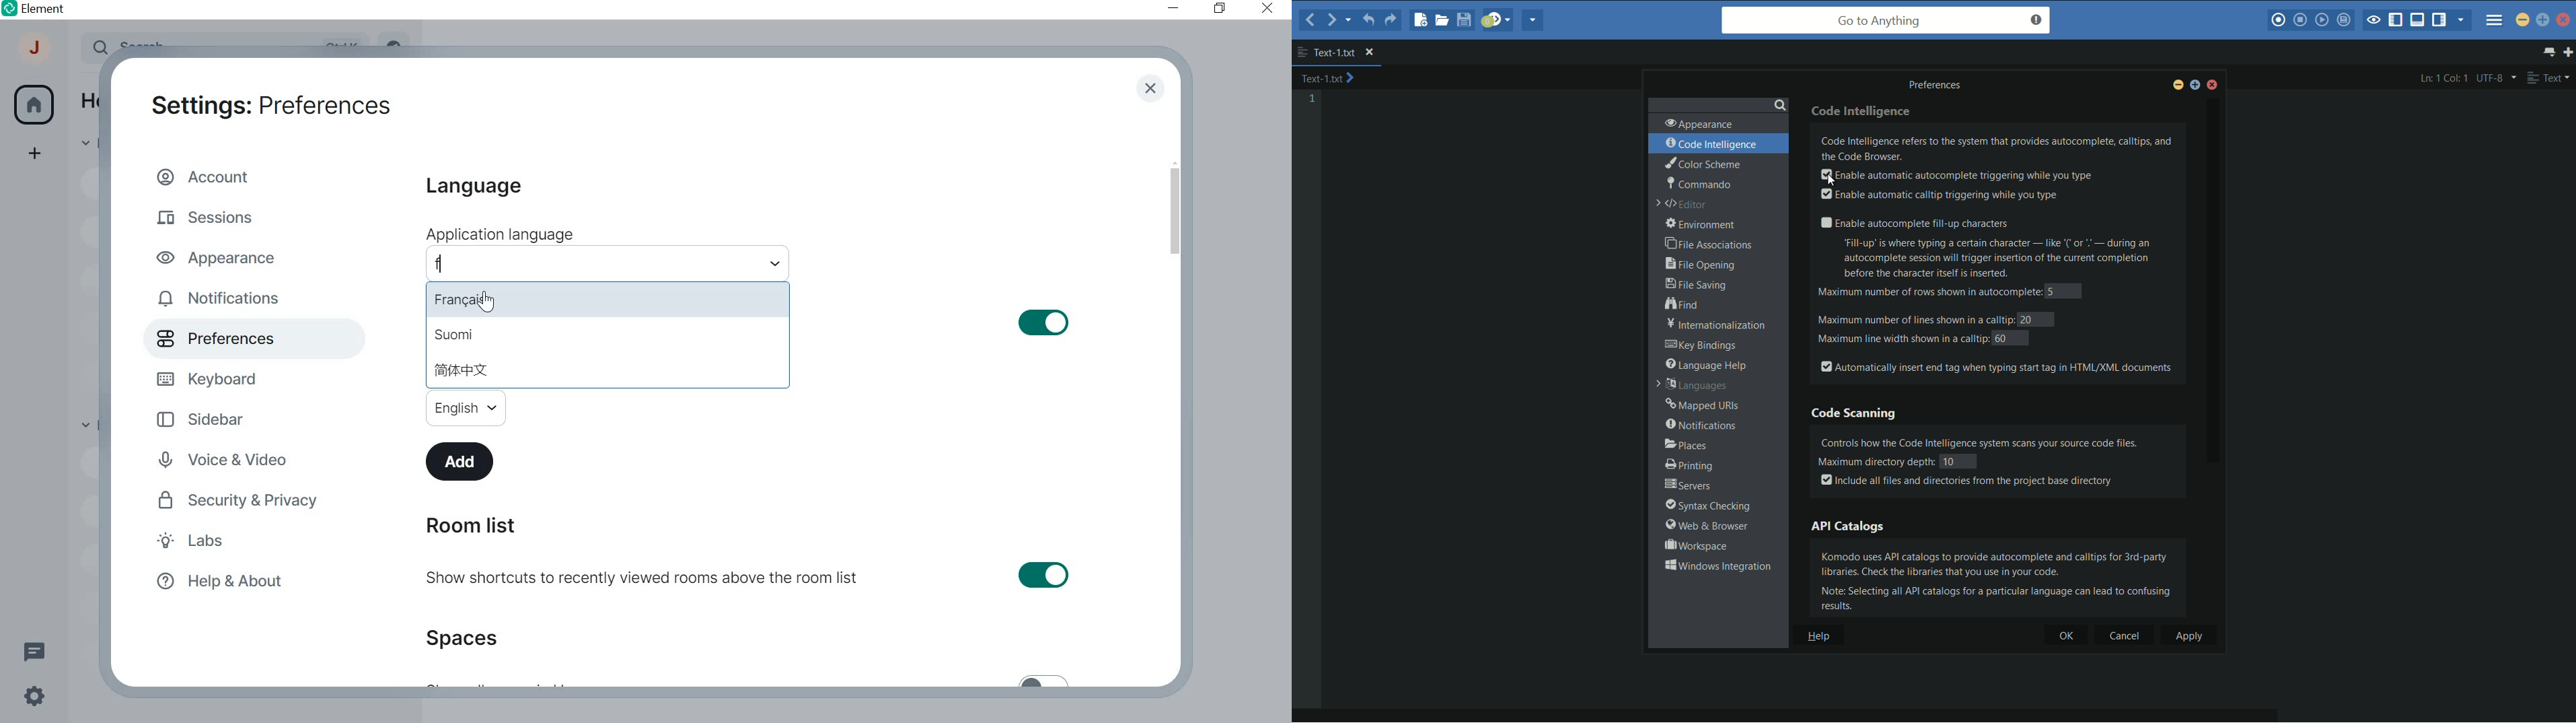 Image resolution: width=2576 pixels, height=728 pixels. I want to click on APPEARANCE, so click(223, 256).